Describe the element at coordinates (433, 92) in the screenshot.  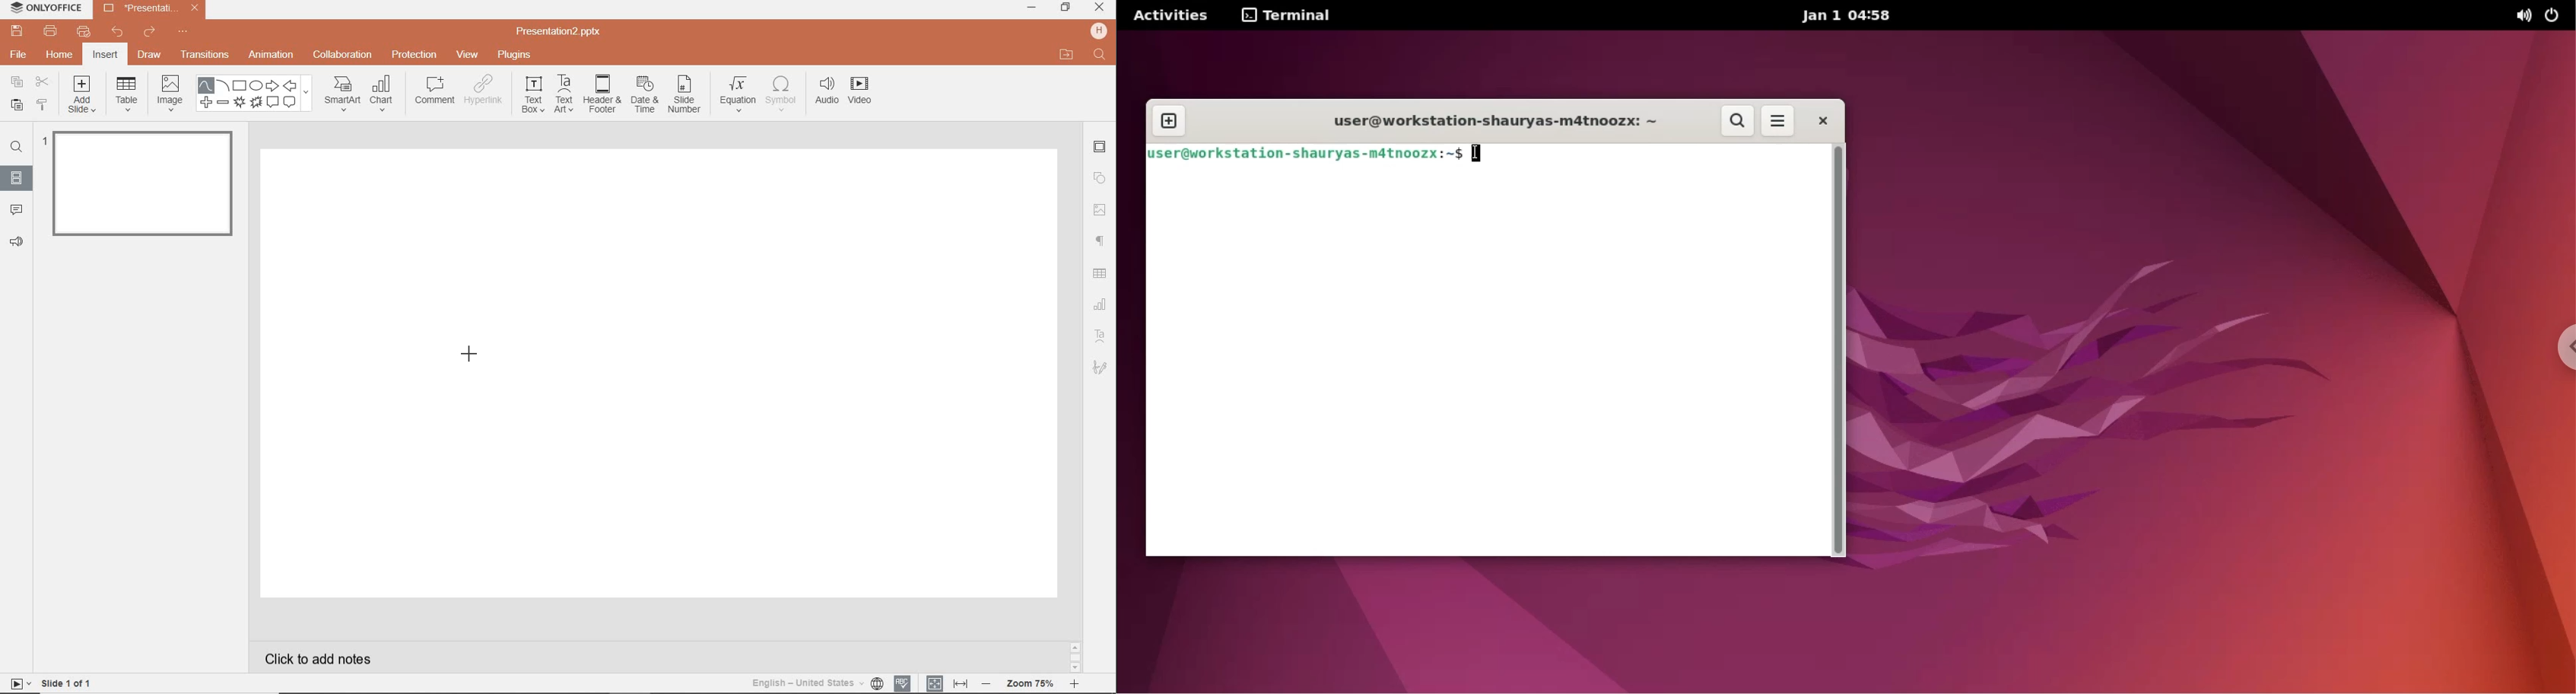
I see `COMMENT` at that location.